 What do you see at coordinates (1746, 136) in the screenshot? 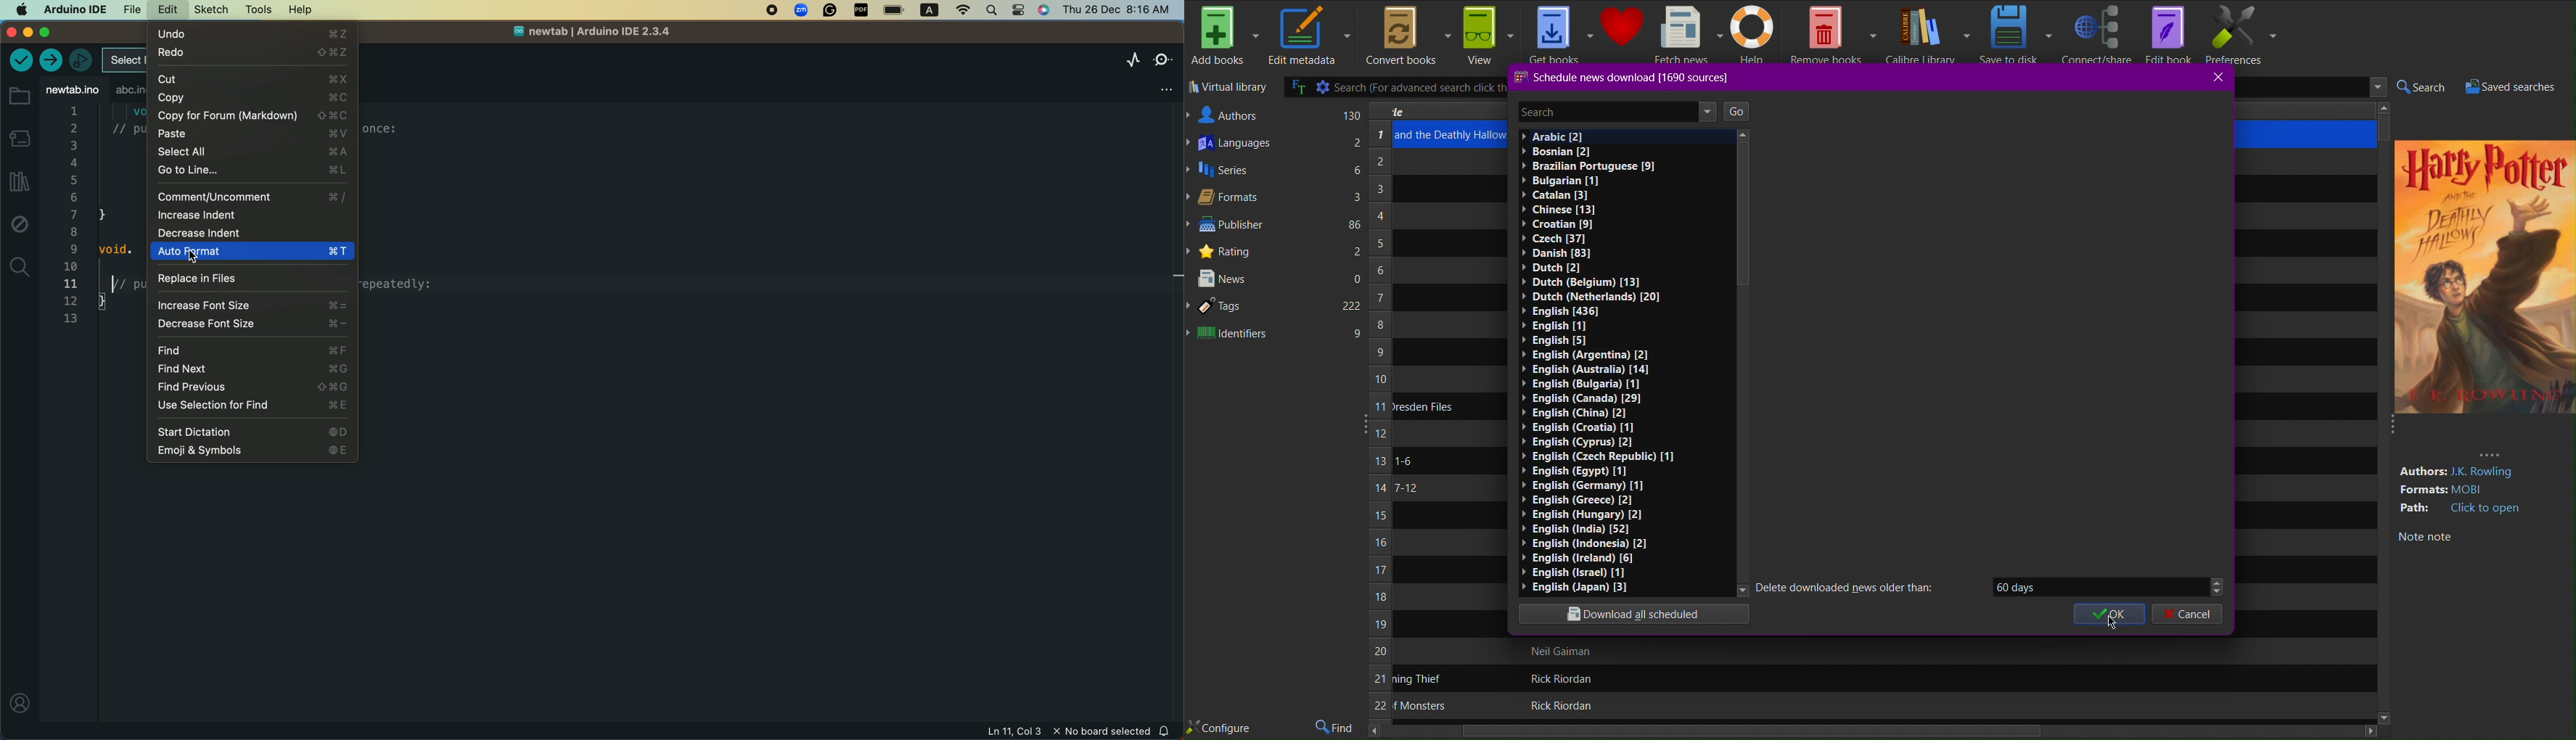
I see `up` at bounding box center [1746, 136].